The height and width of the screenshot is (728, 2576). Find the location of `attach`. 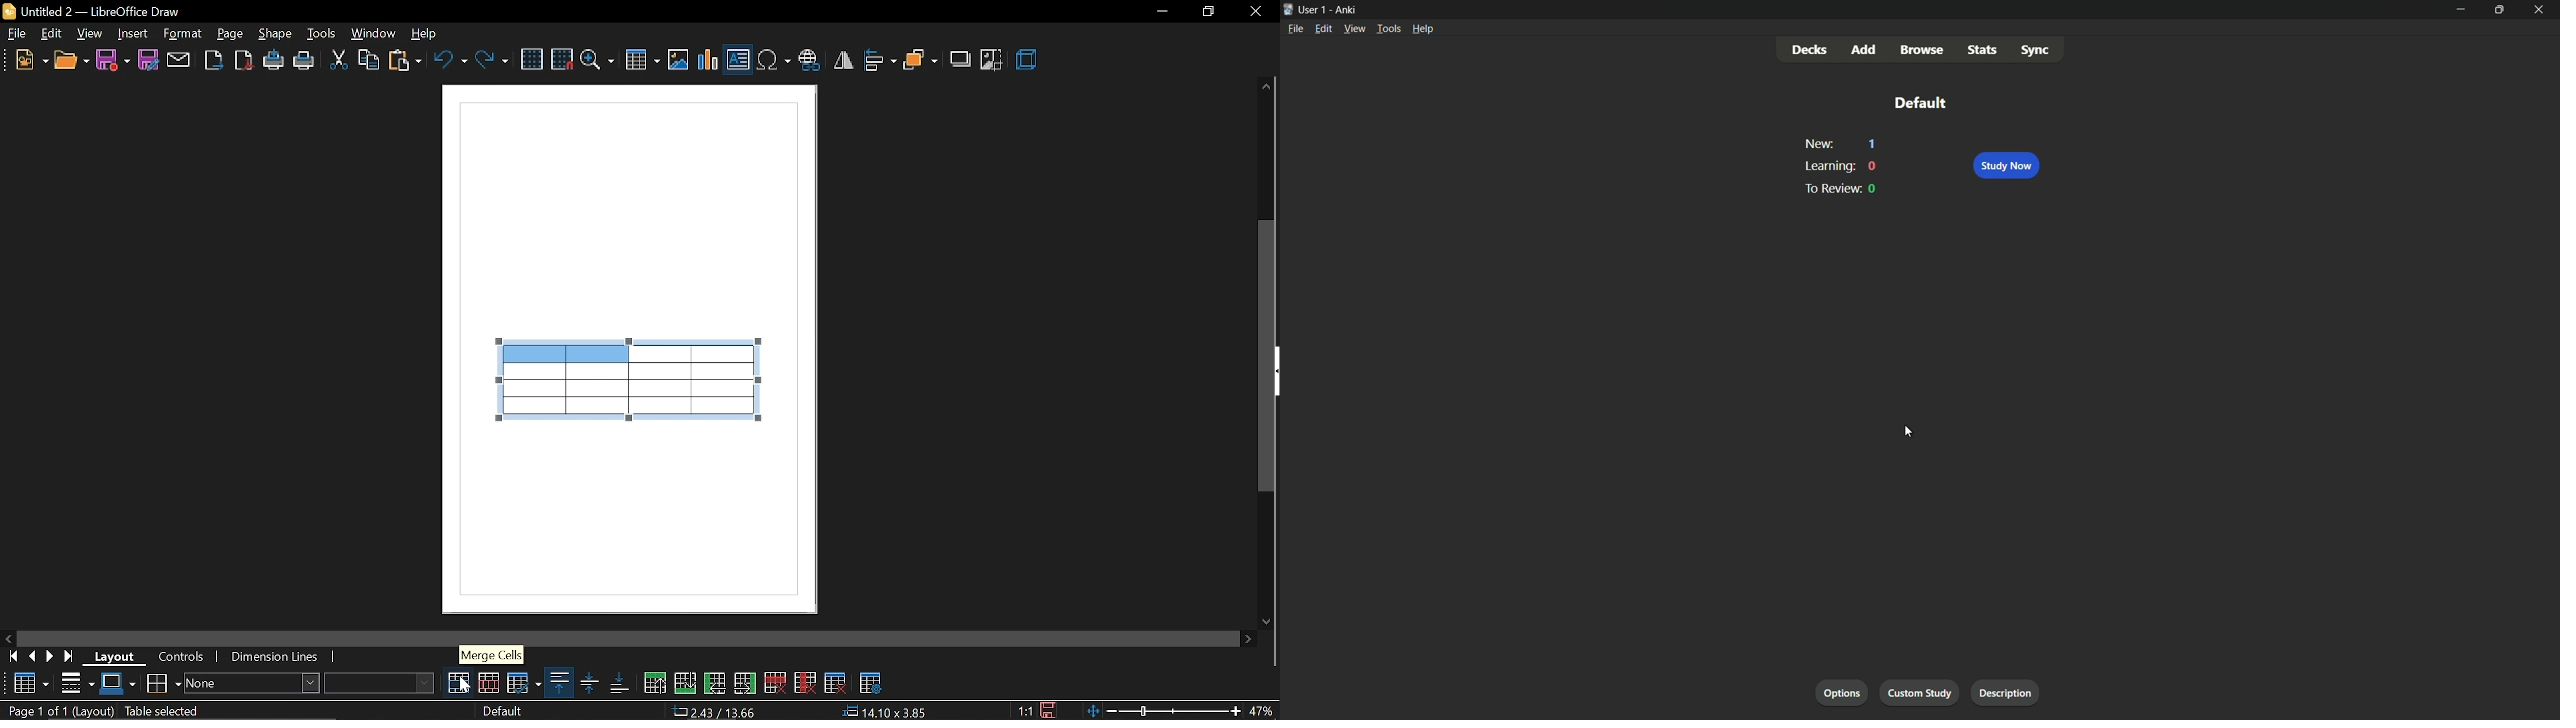

attach is located at coordinates (179, 60).